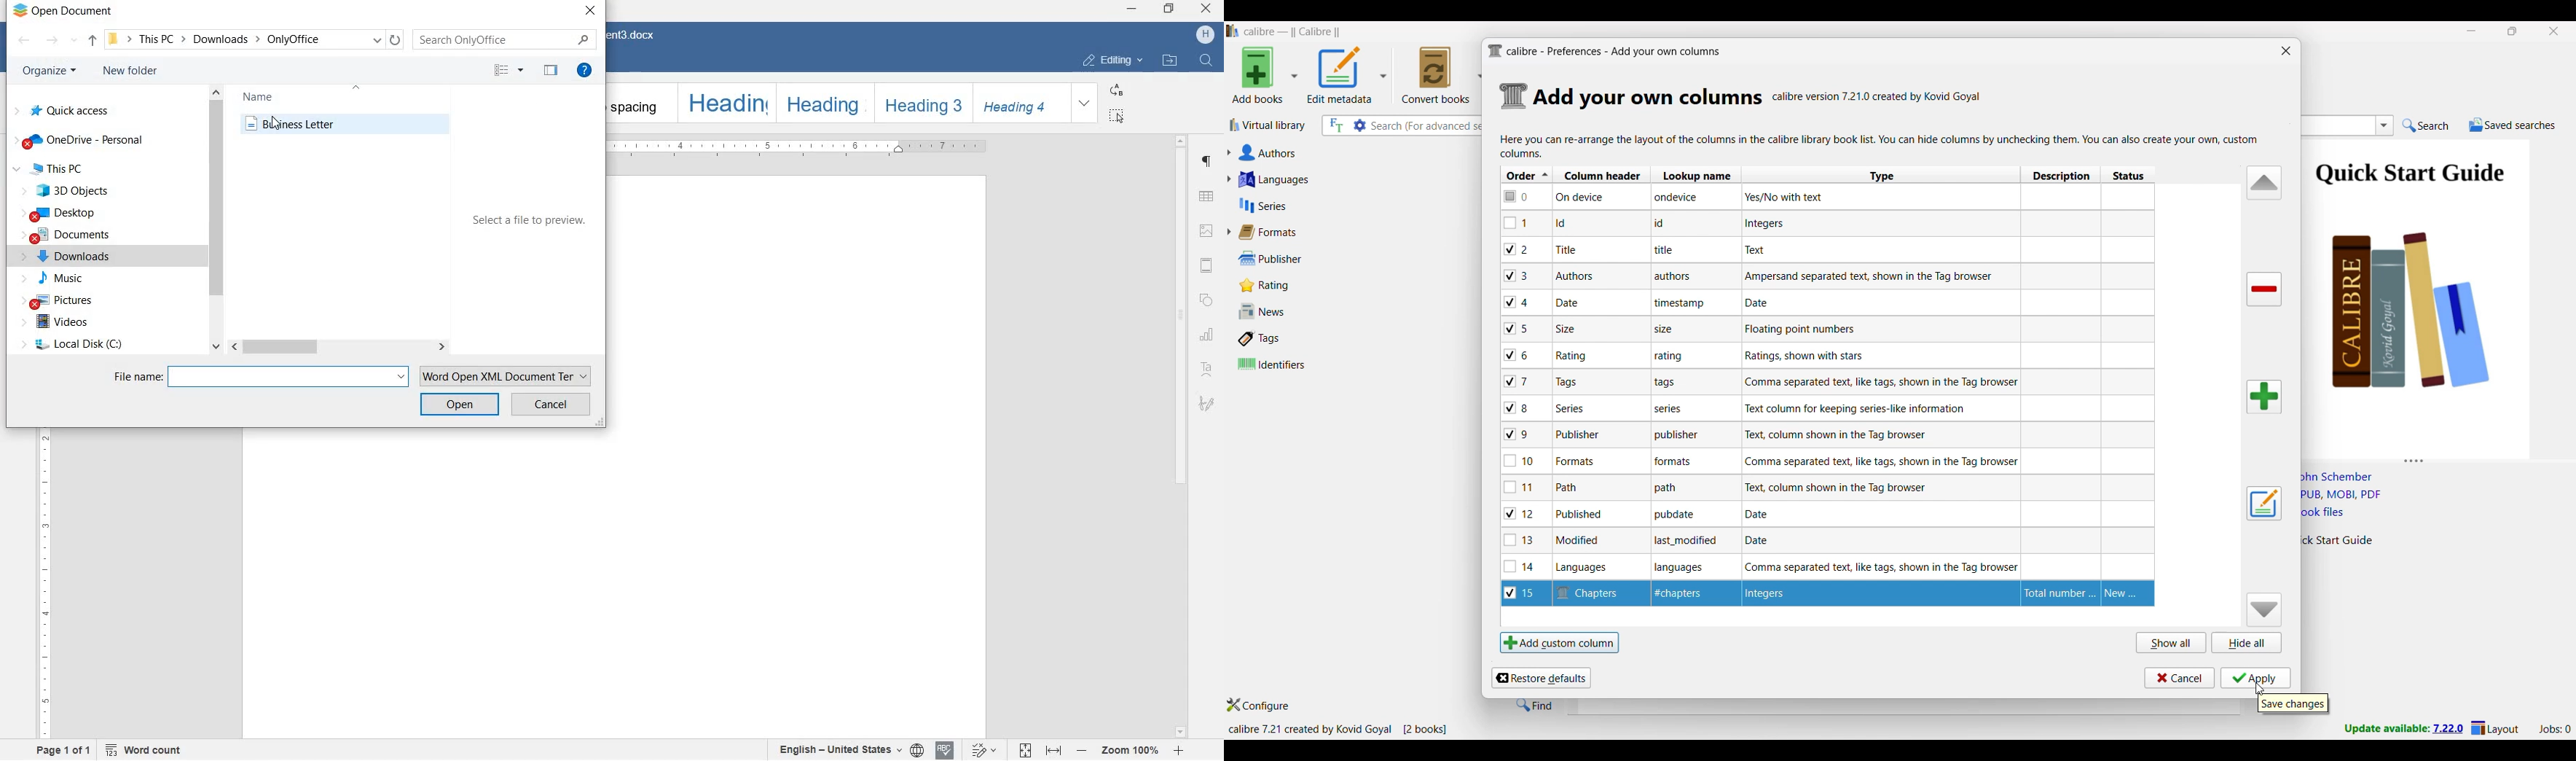  Describe the element at coordinates (1686, 199) in the screenshot. I see `ondevice` at that location.